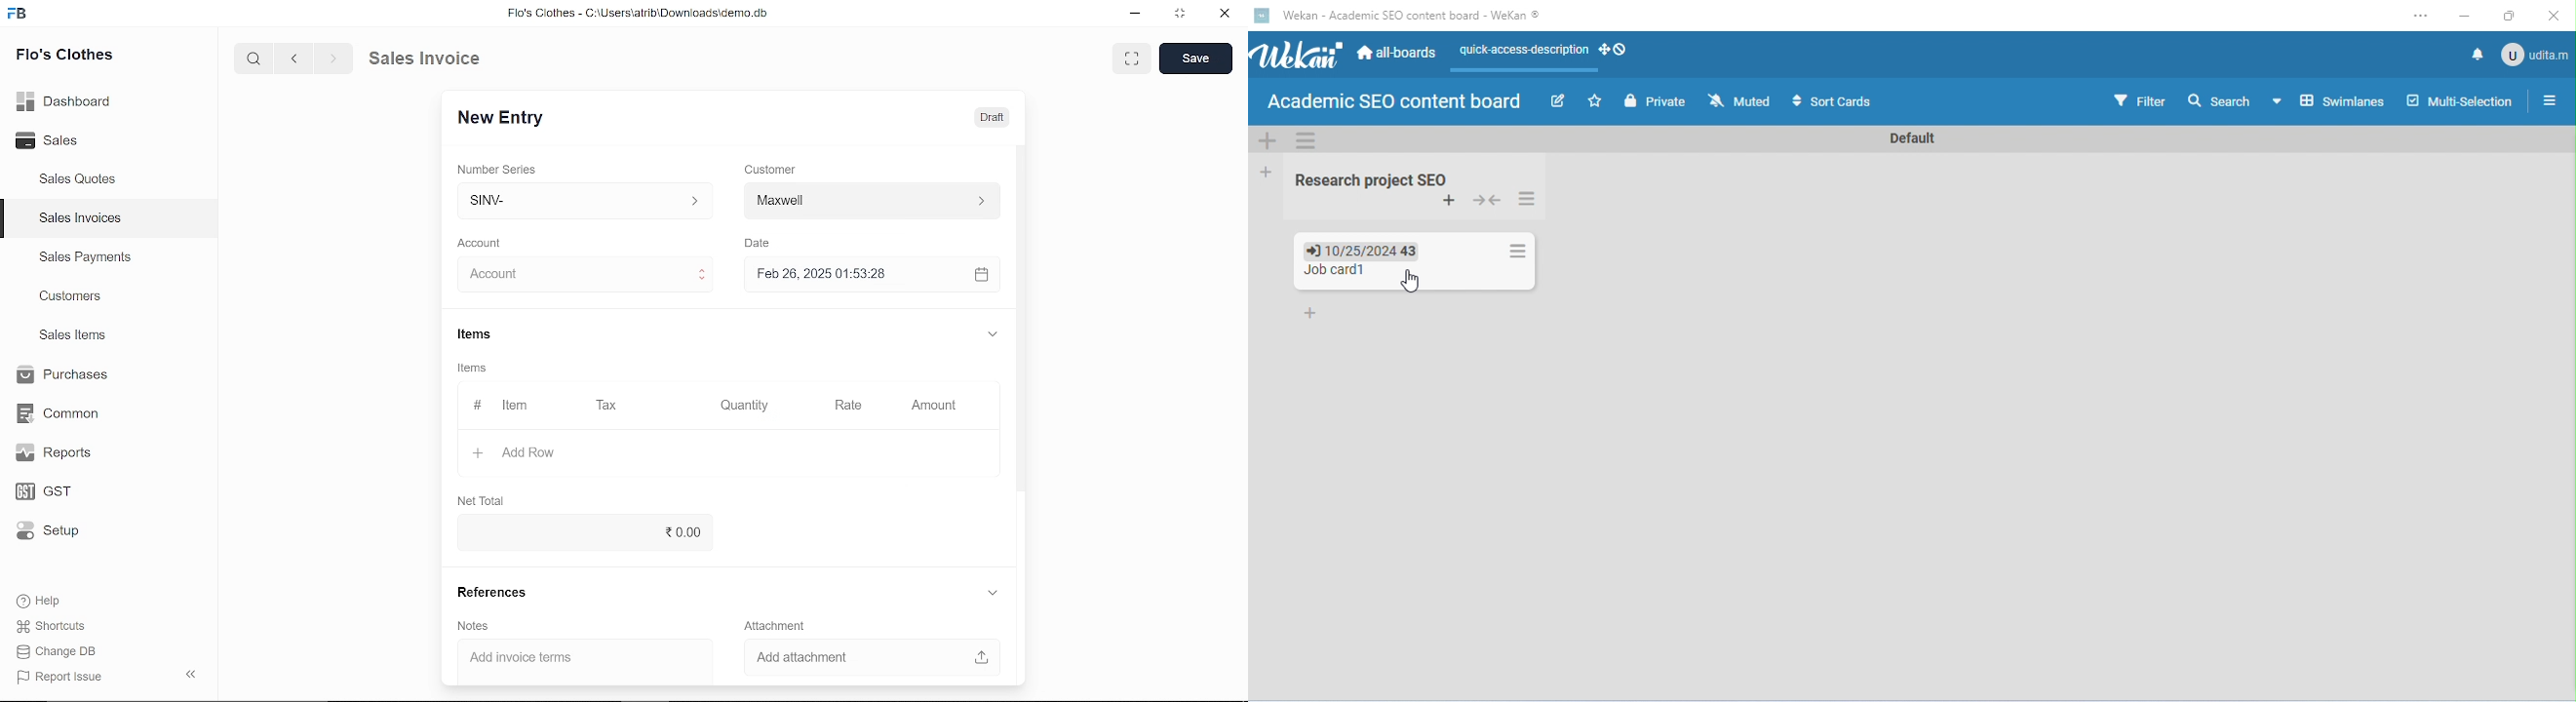 This screenshot has height=728, width=2576. Describe the element at coordinates (471, 626) in the screenshot. I see `Notes` at that location.